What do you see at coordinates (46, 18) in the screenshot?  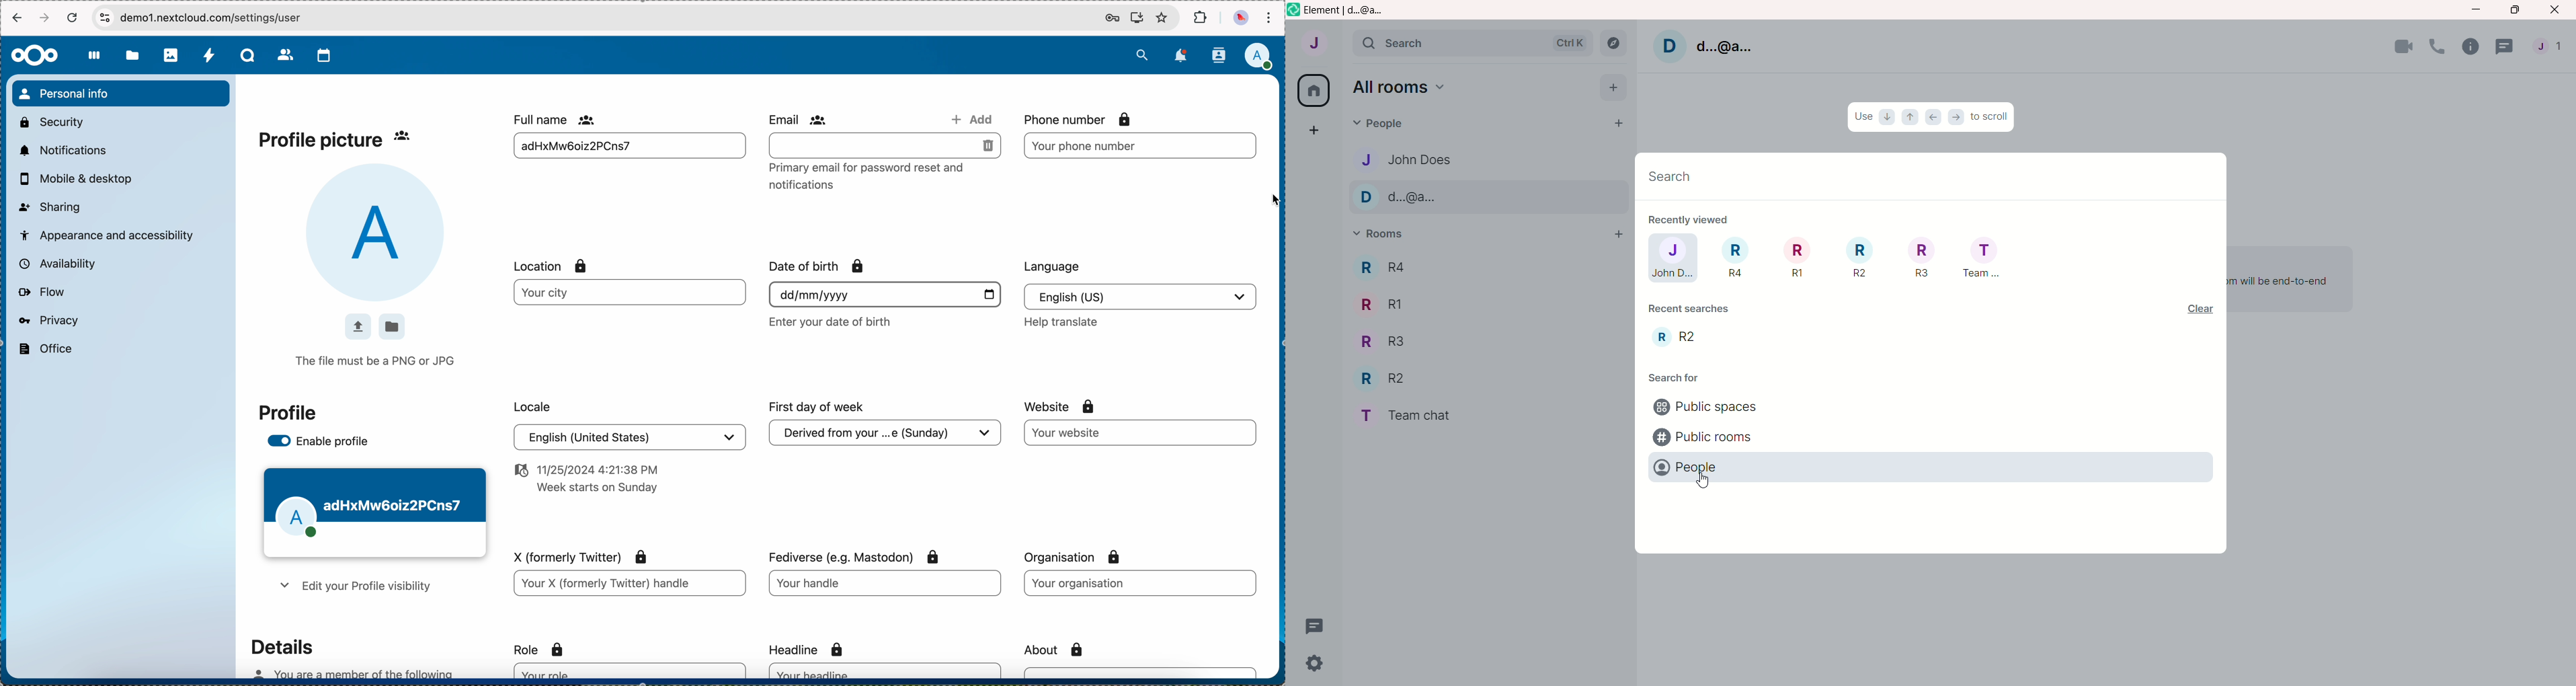 I see `navigate foward` at bounding box center [46, 18].